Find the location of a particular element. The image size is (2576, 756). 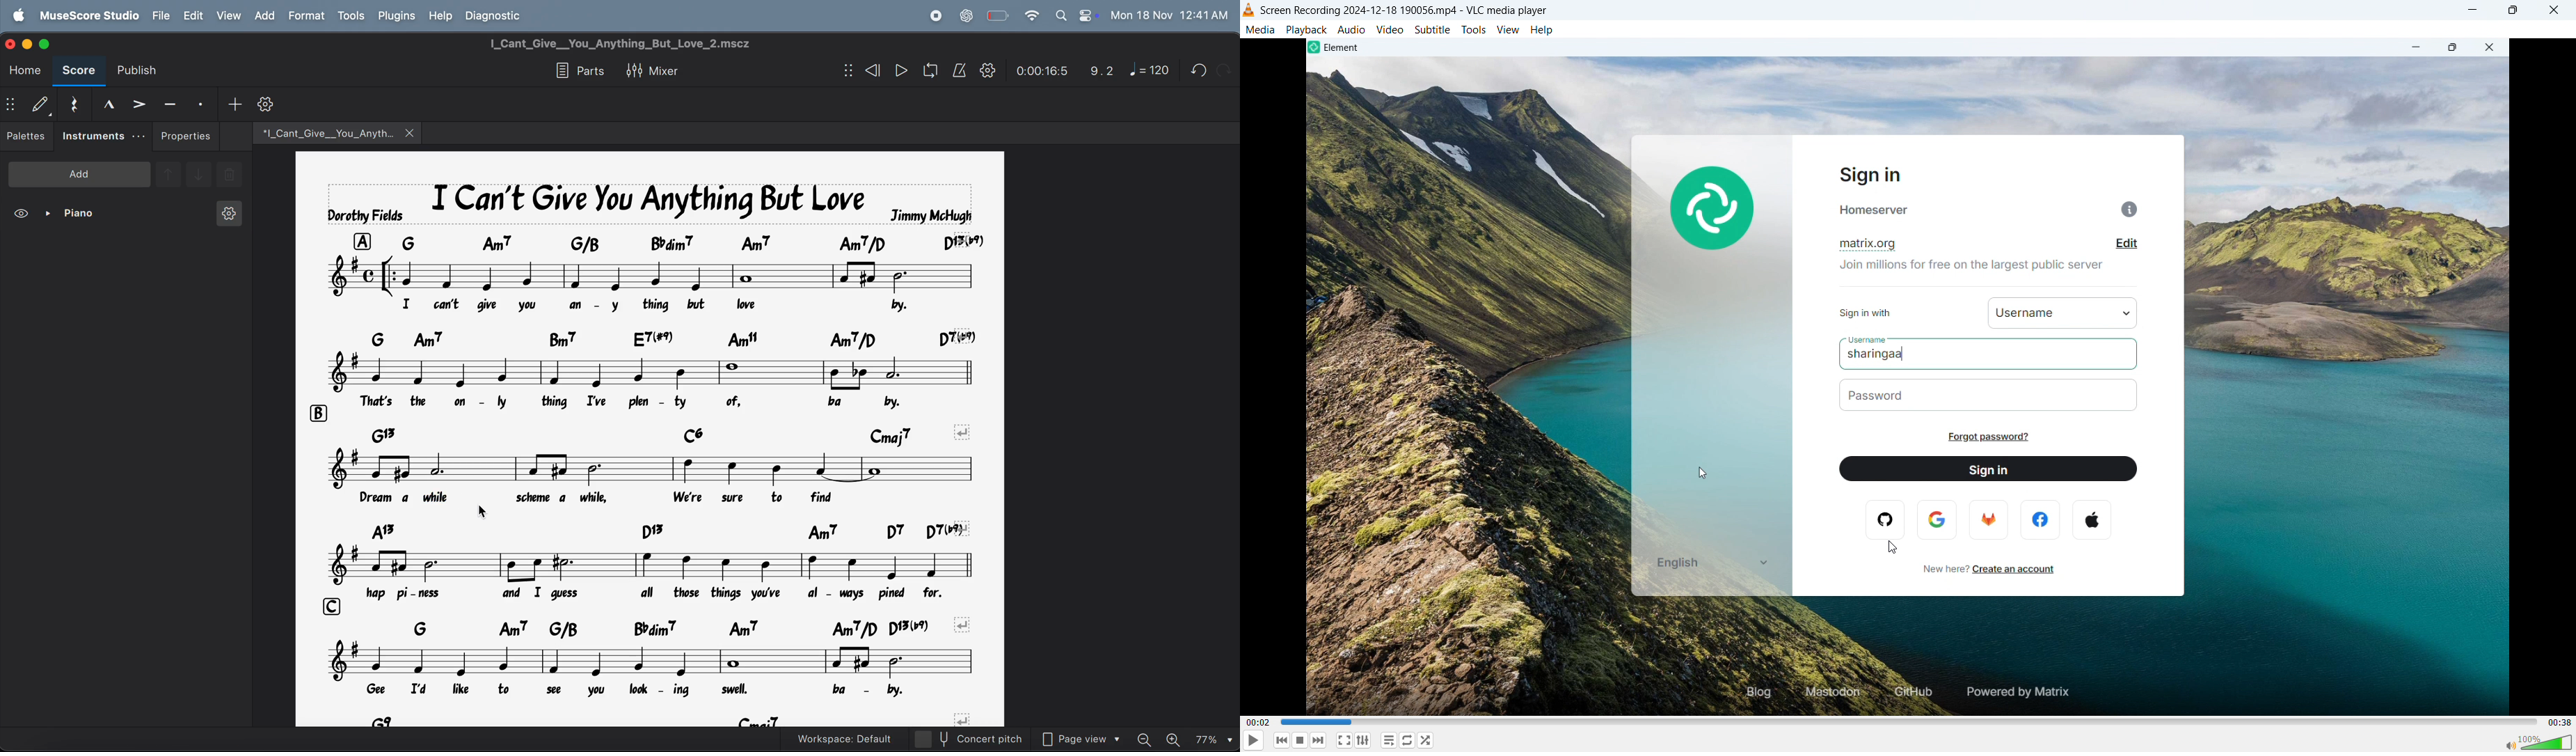

tenuto is located at coordinates (166, 102).